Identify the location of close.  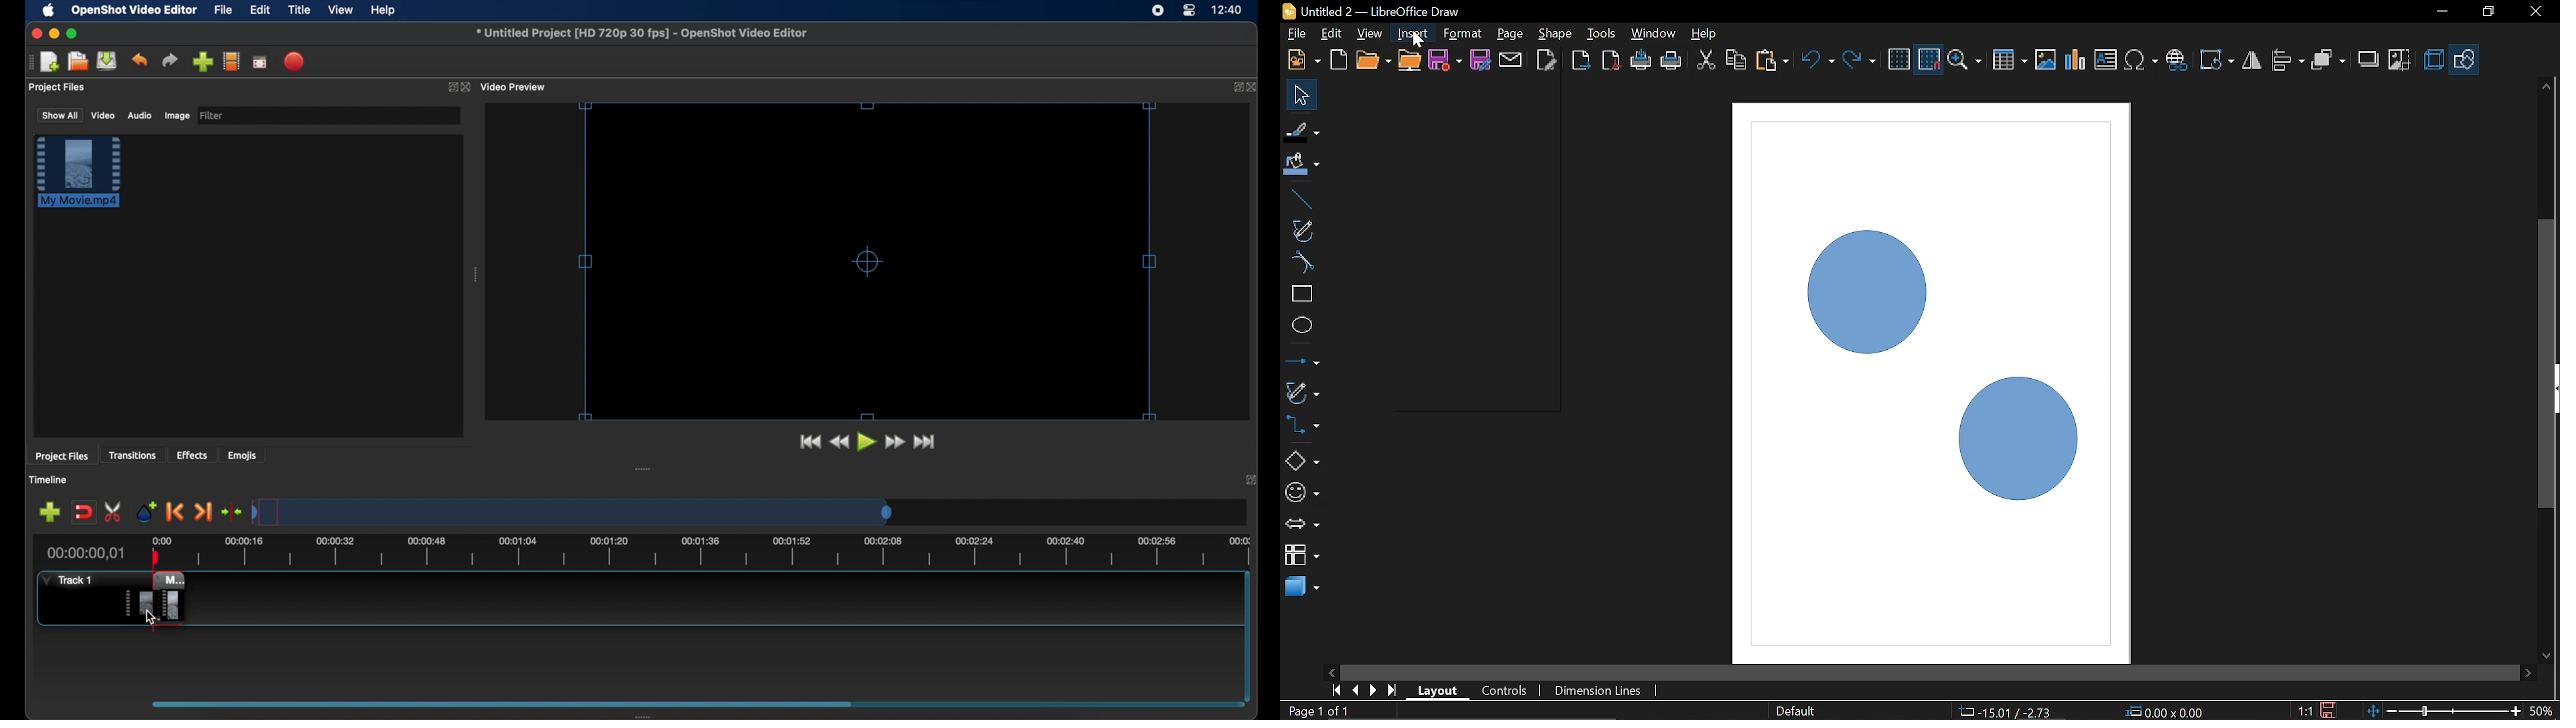
(35, 33).